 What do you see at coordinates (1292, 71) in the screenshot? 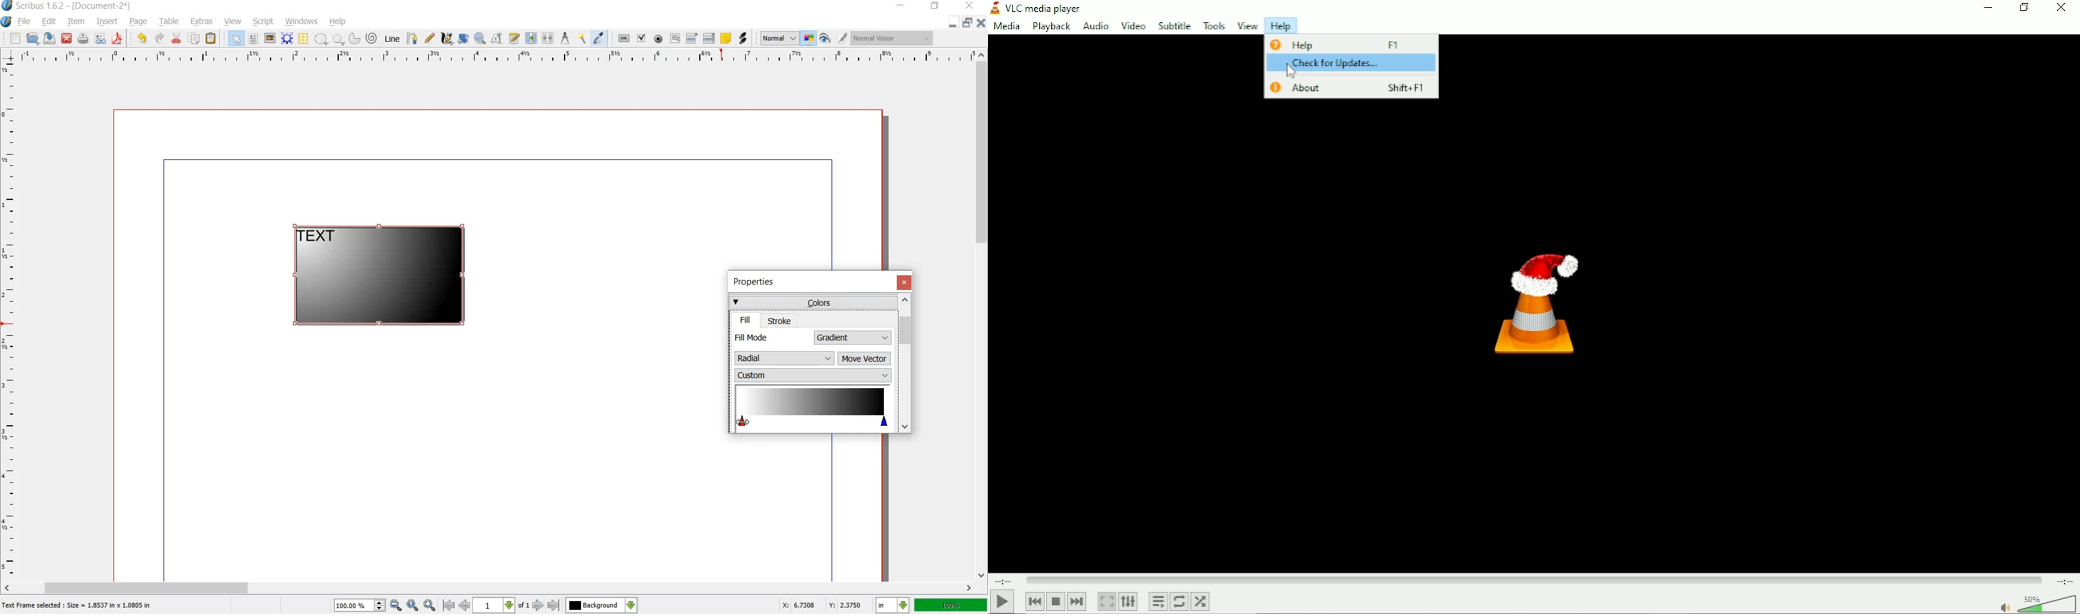
I see `Cursor` at bounding box center [1292, 71].